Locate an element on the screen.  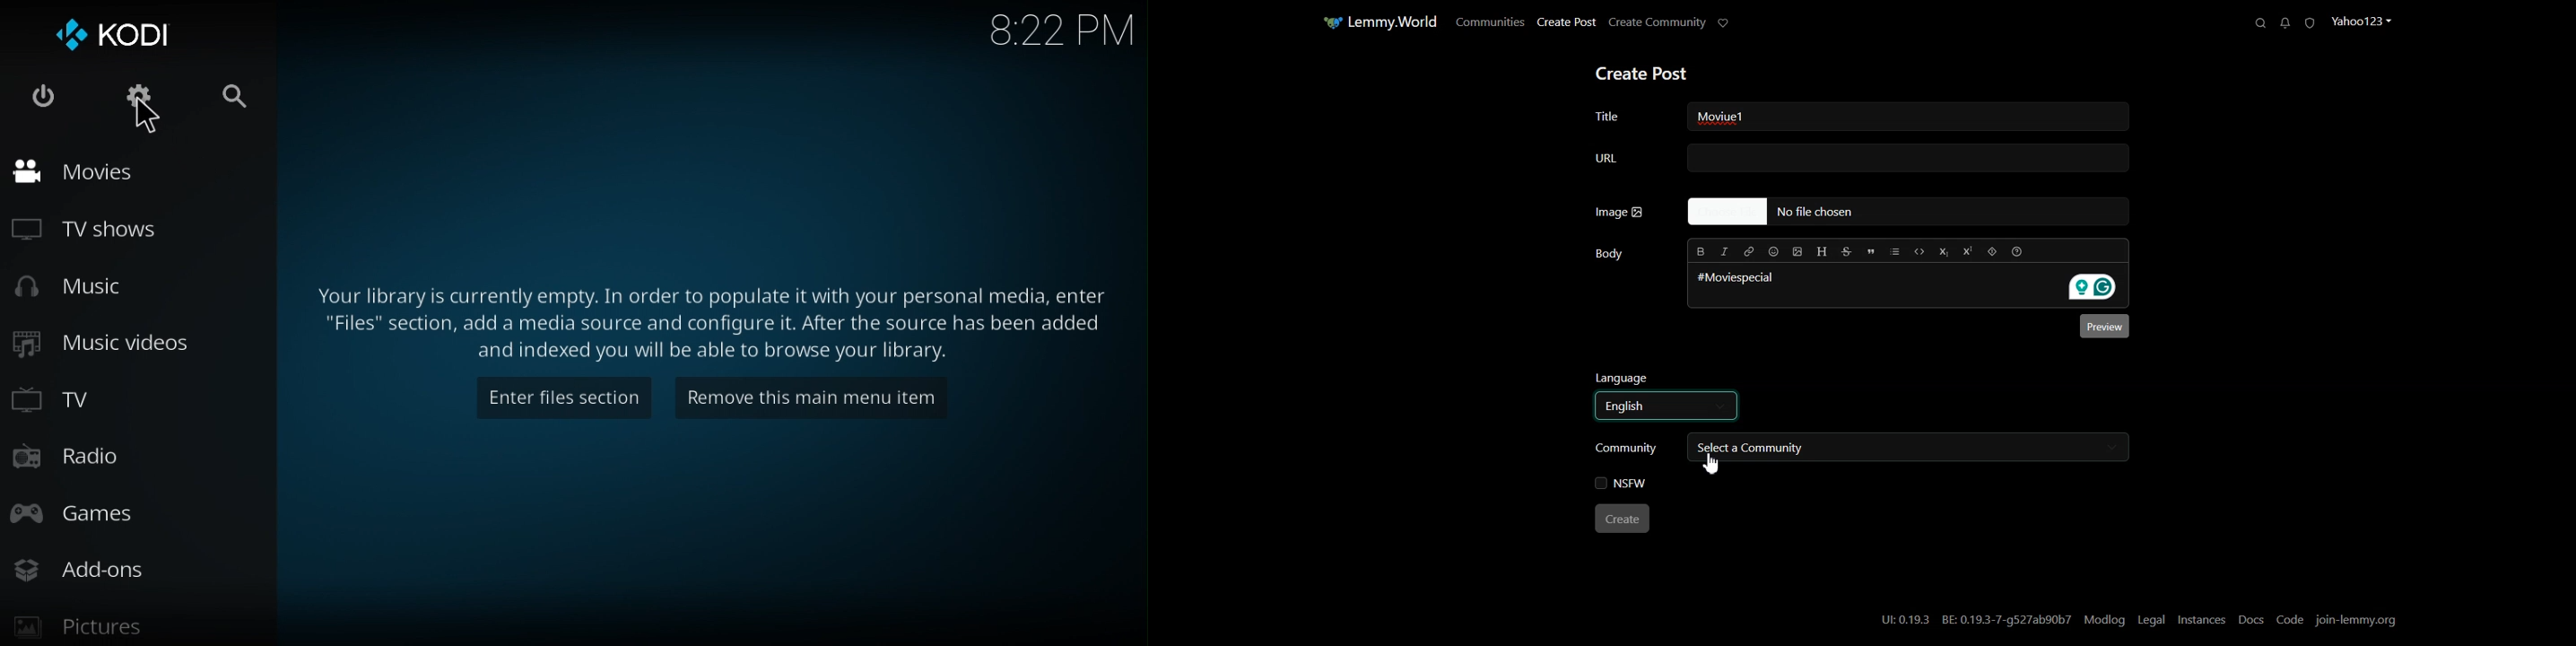
#Moviespecial is located at coordinates (1751, 277).